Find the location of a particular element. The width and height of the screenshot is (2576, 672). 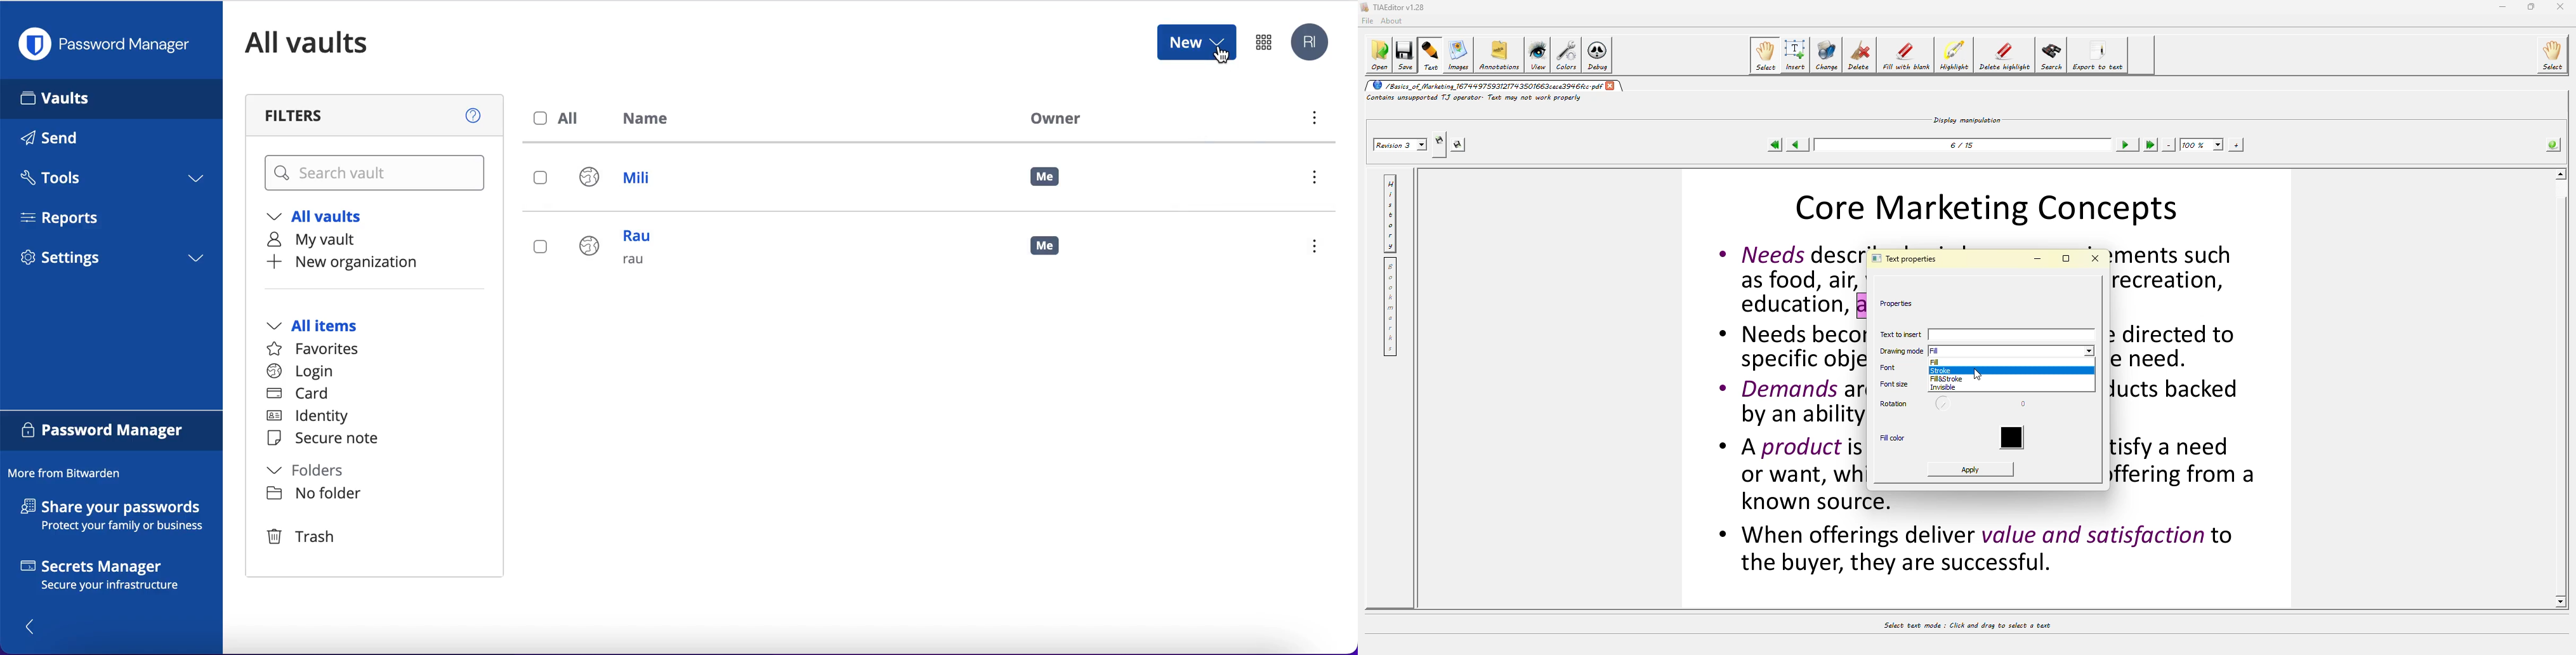

me is located at coordinates (1046, 177).